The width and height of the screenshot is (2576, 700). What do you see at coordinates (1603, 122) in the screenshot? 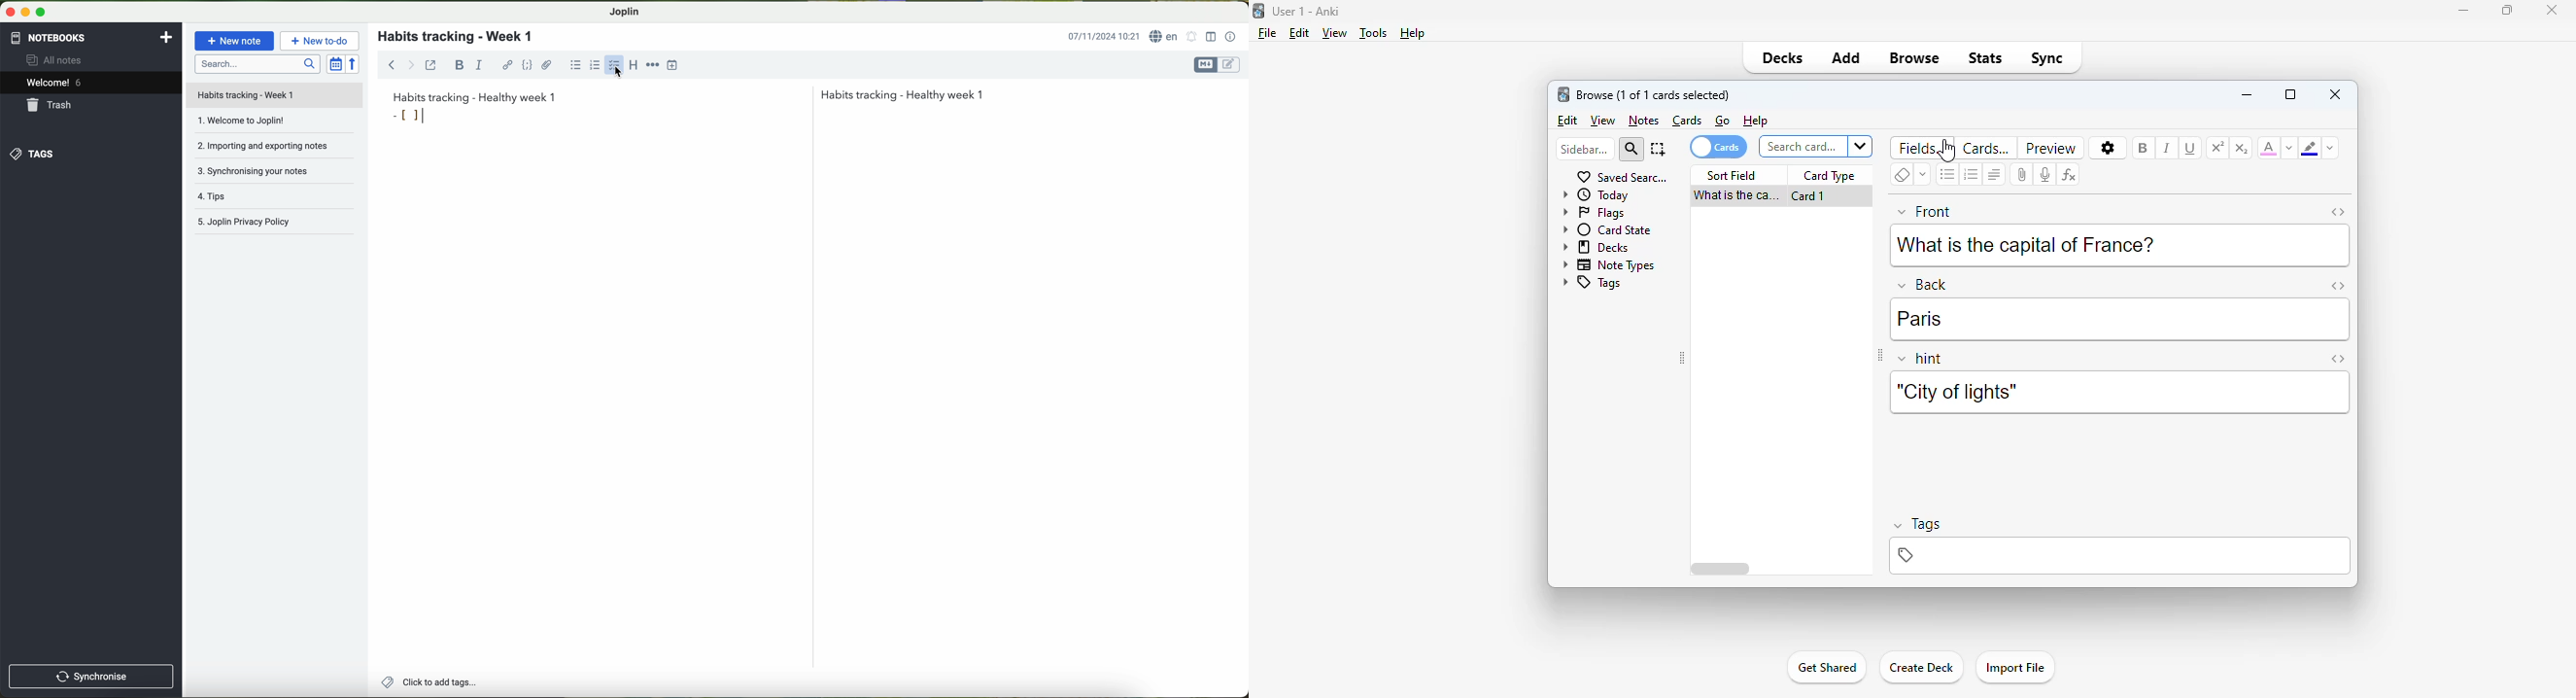
I see `view` at bounding box center [1603, 122].